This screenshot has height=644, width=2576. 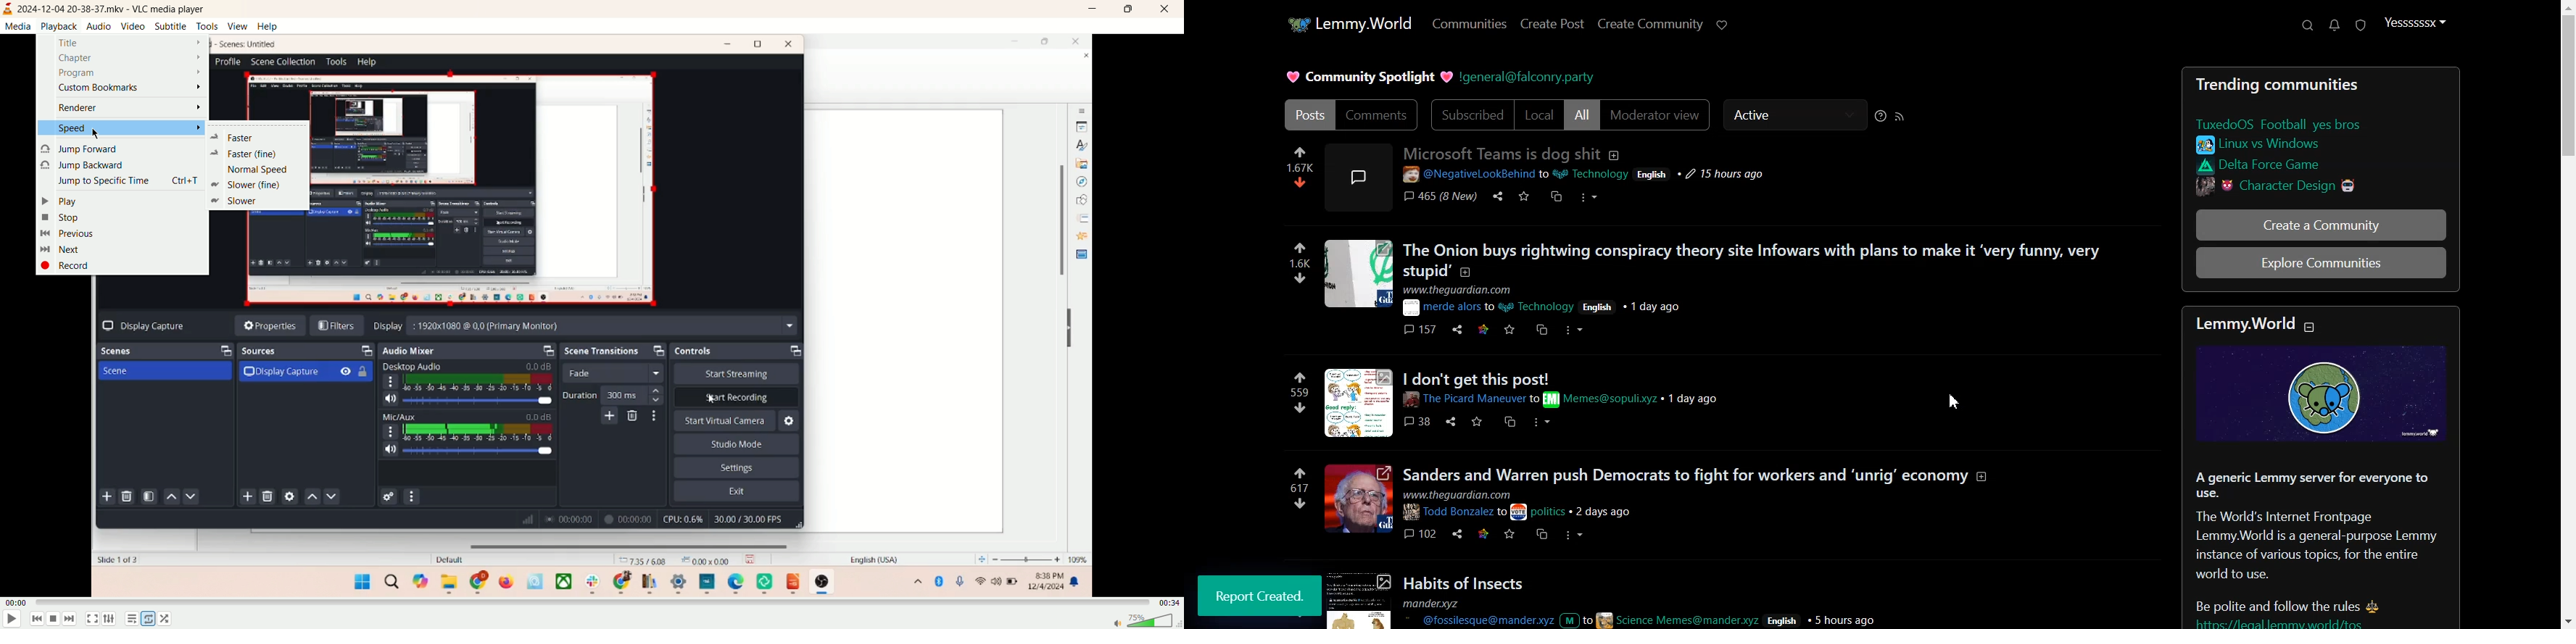 What do you see at coordinates (168, 26) in the screenshot?
I see `subtitle` at bounding box center [168, 26].